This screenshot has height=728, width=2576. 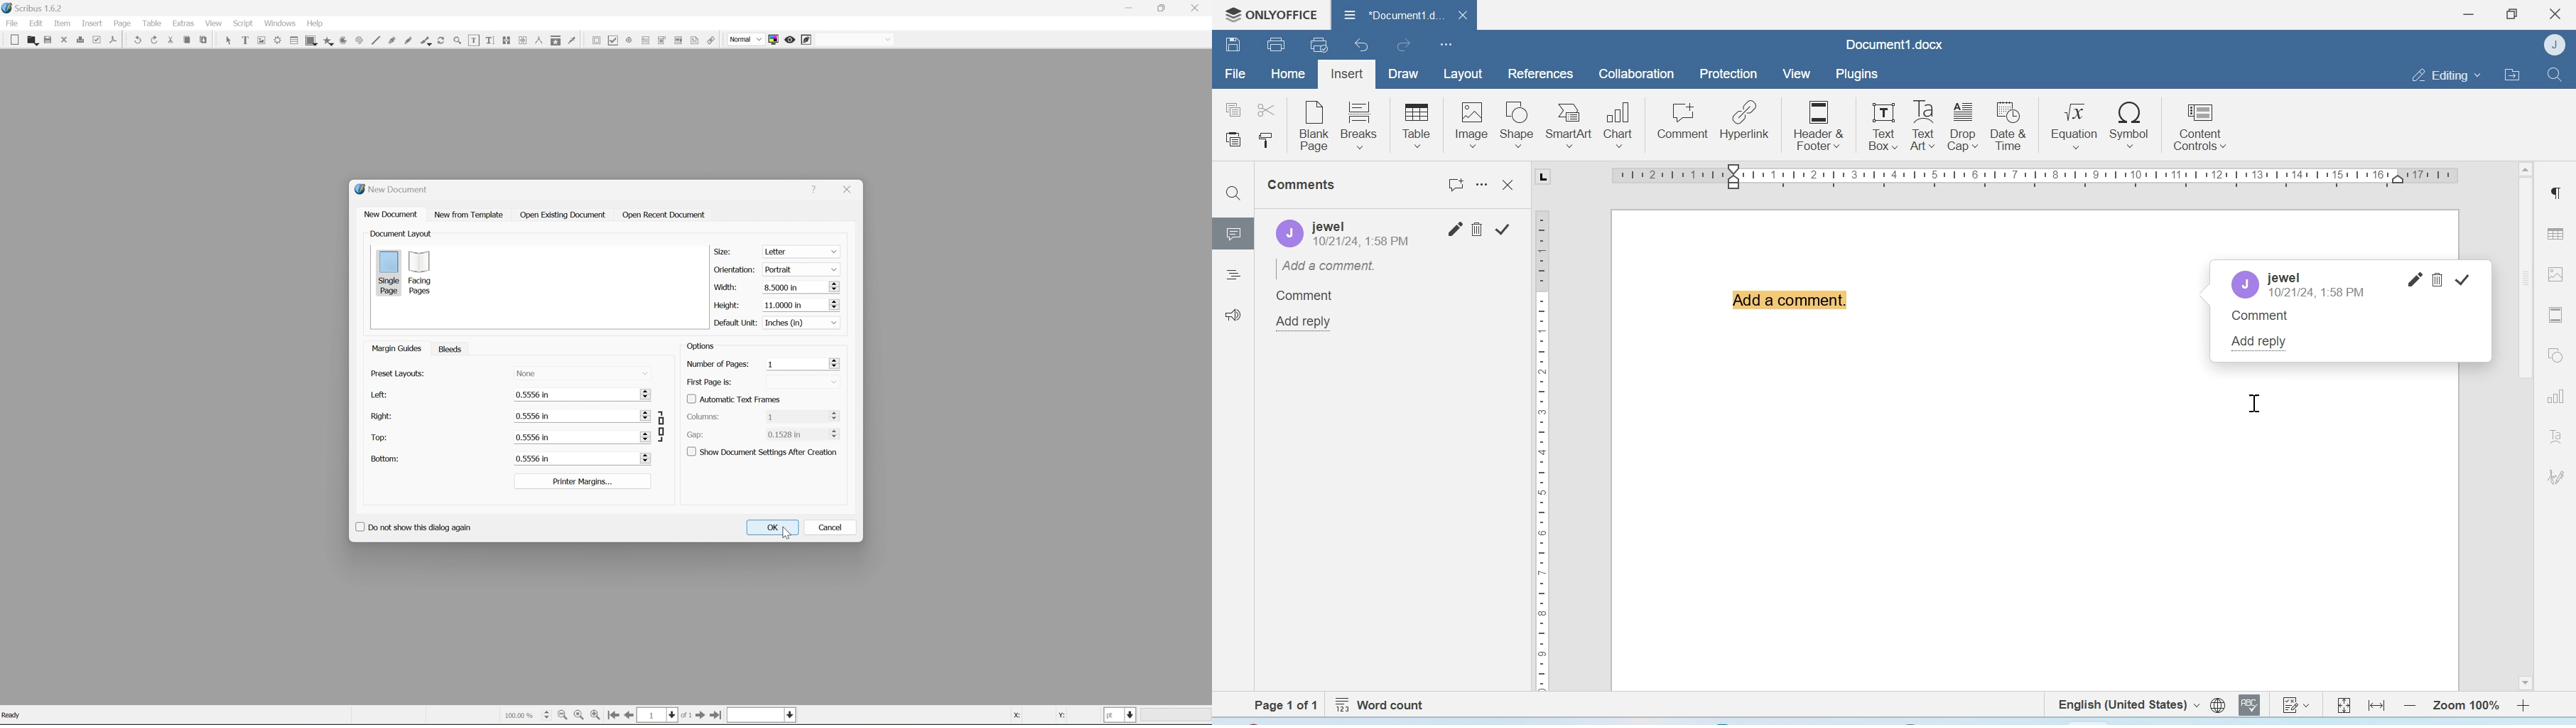 What do you see at coordinates (2253, 402) in the screenshot?
I see `cursor` at bounding box center [2253, 402].